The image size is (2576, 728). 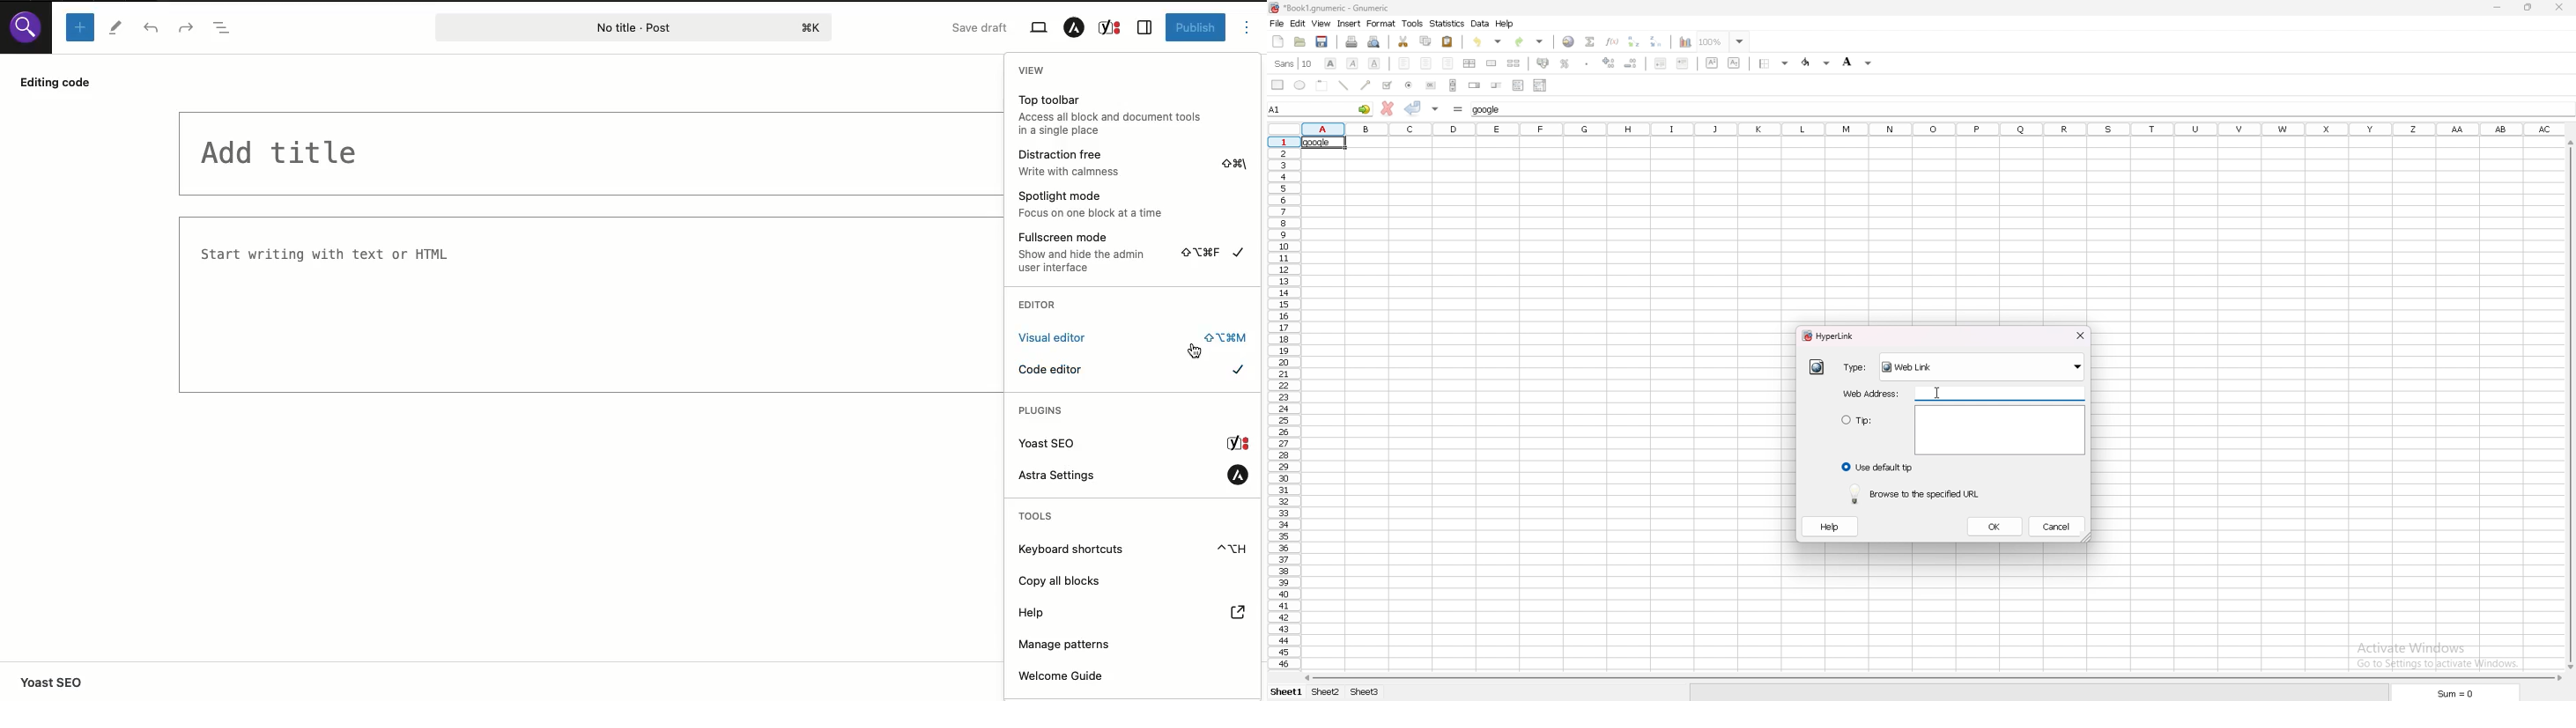 I want to click on Plugins, so click(x=1041, y=411).